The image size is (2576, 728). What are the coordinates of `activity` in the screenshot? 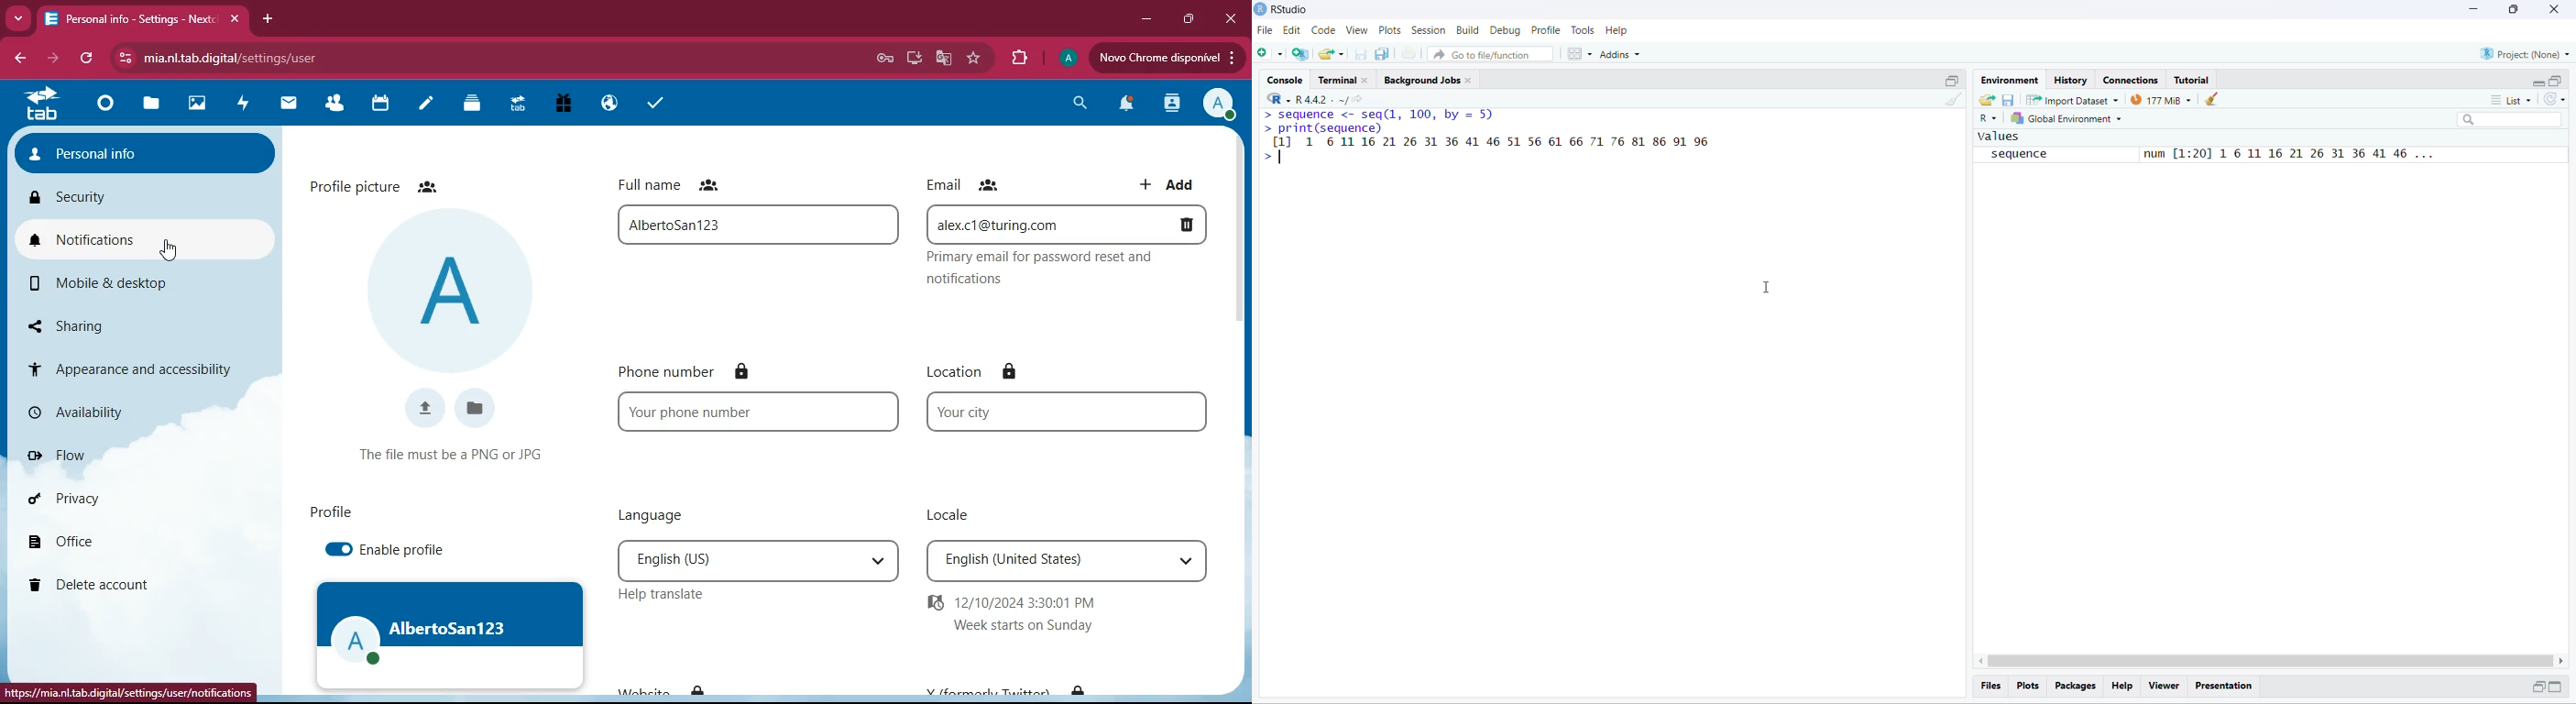 It's located at (1172, 106).